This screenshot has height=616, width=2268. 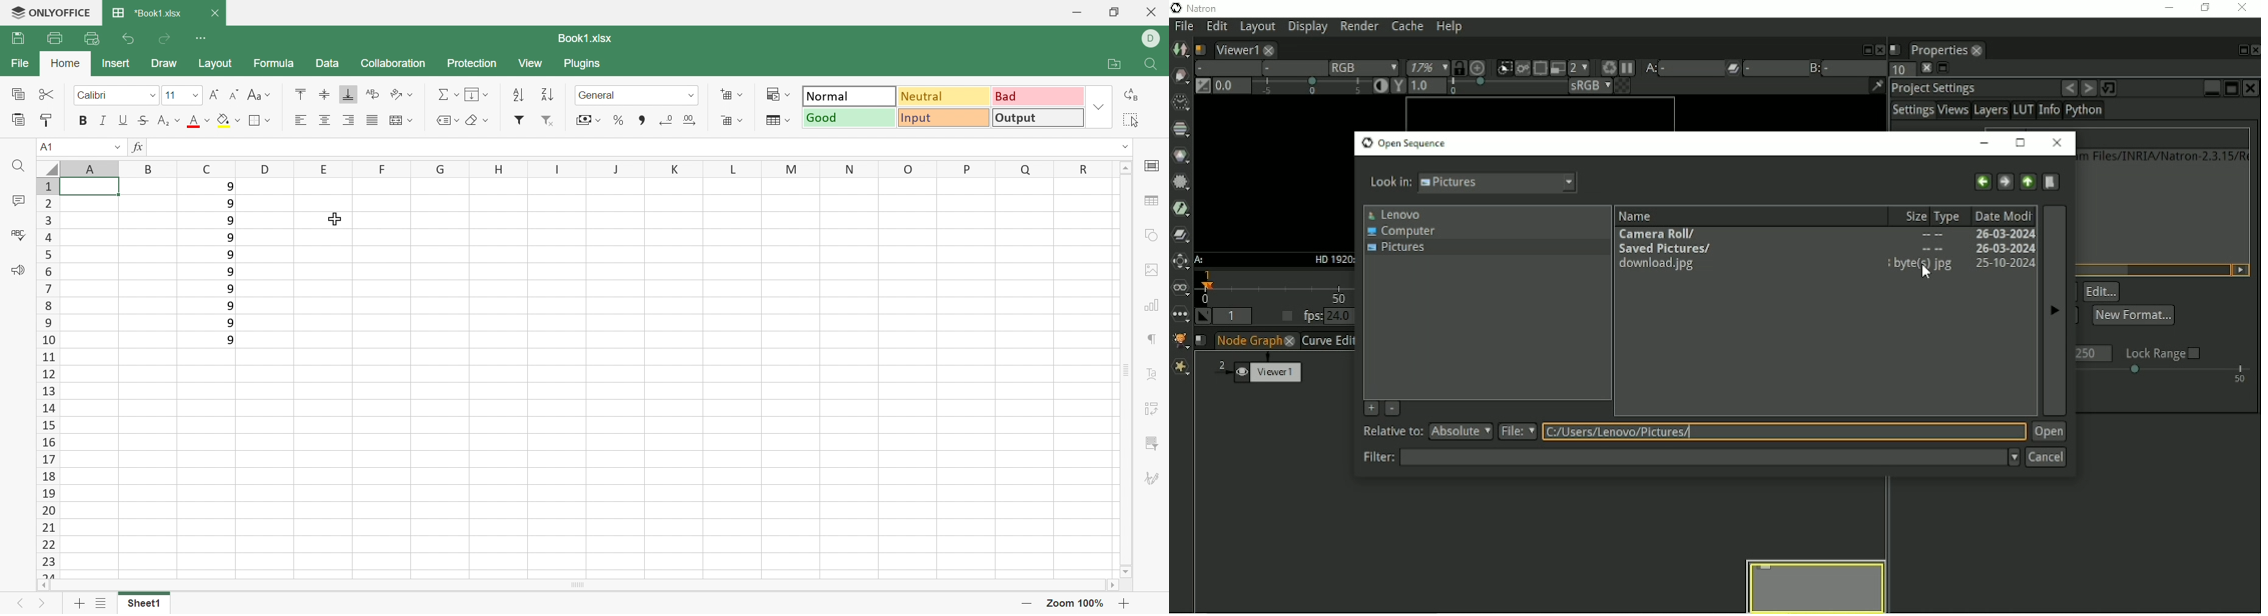 What do you see at coordinates (18, 271) in the screenshot?
I see `Feedback & Support` at bounding box center [18, 271].